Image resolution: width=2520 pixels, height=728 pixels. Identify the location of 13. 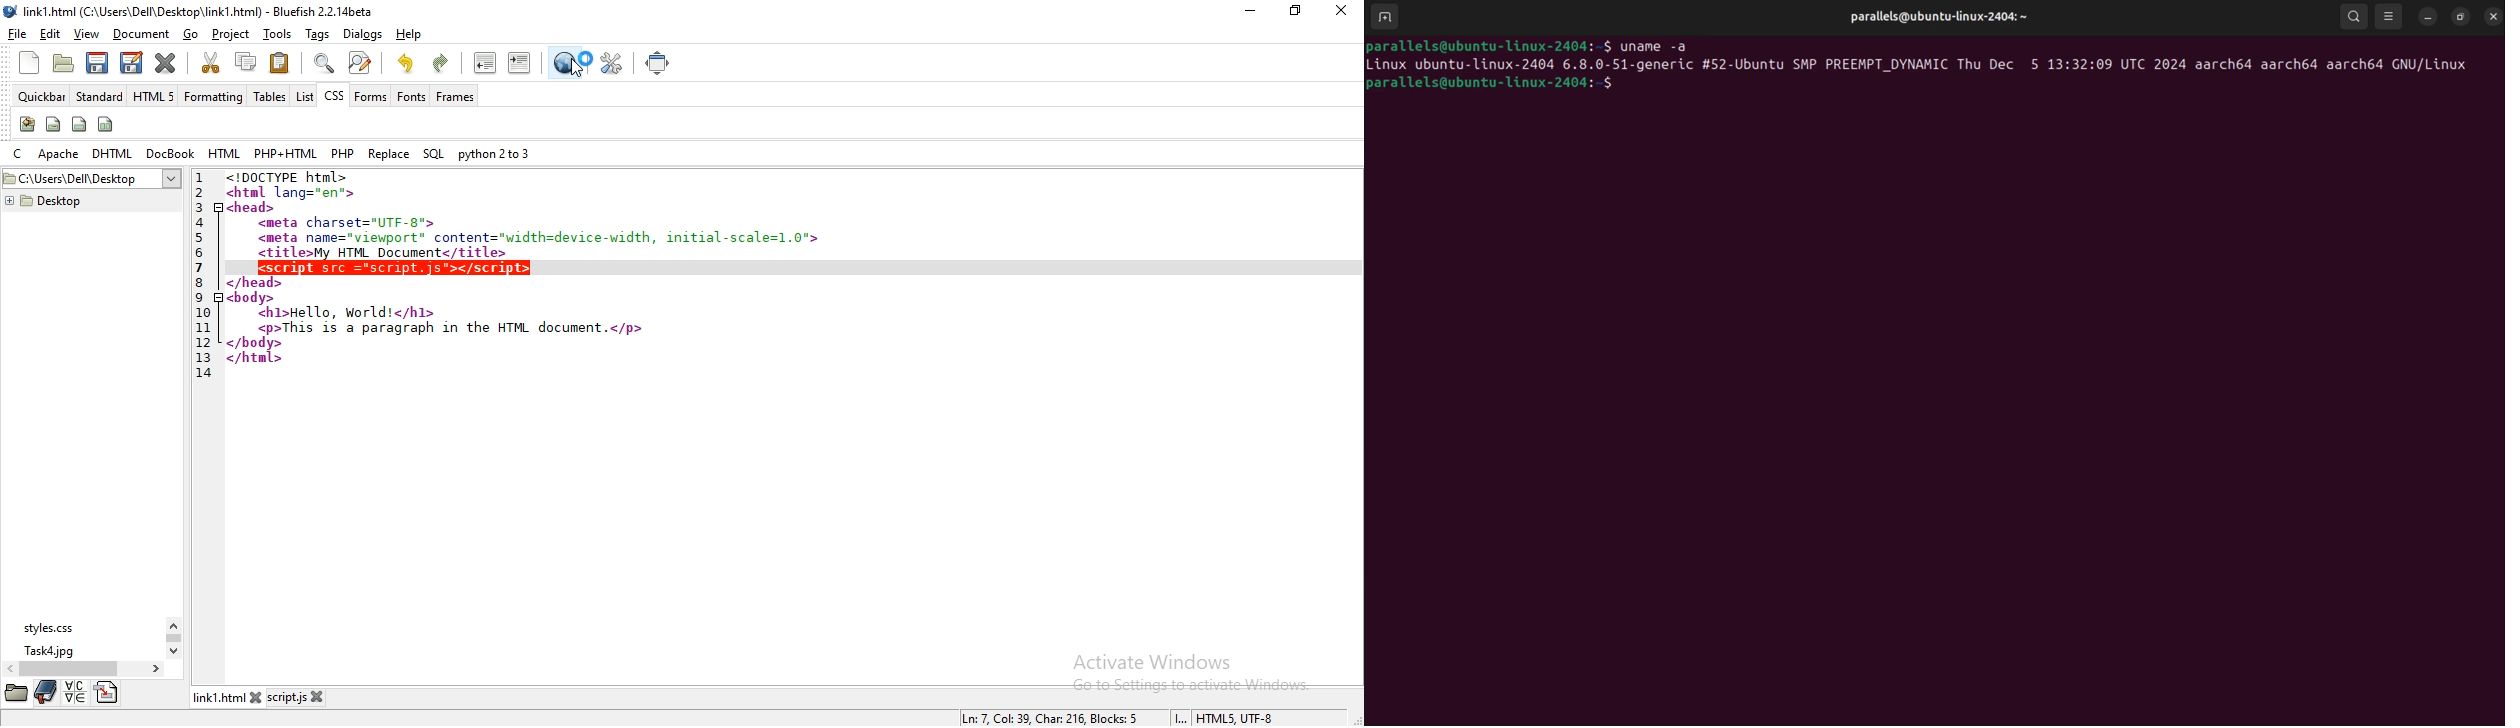
(203, 358).